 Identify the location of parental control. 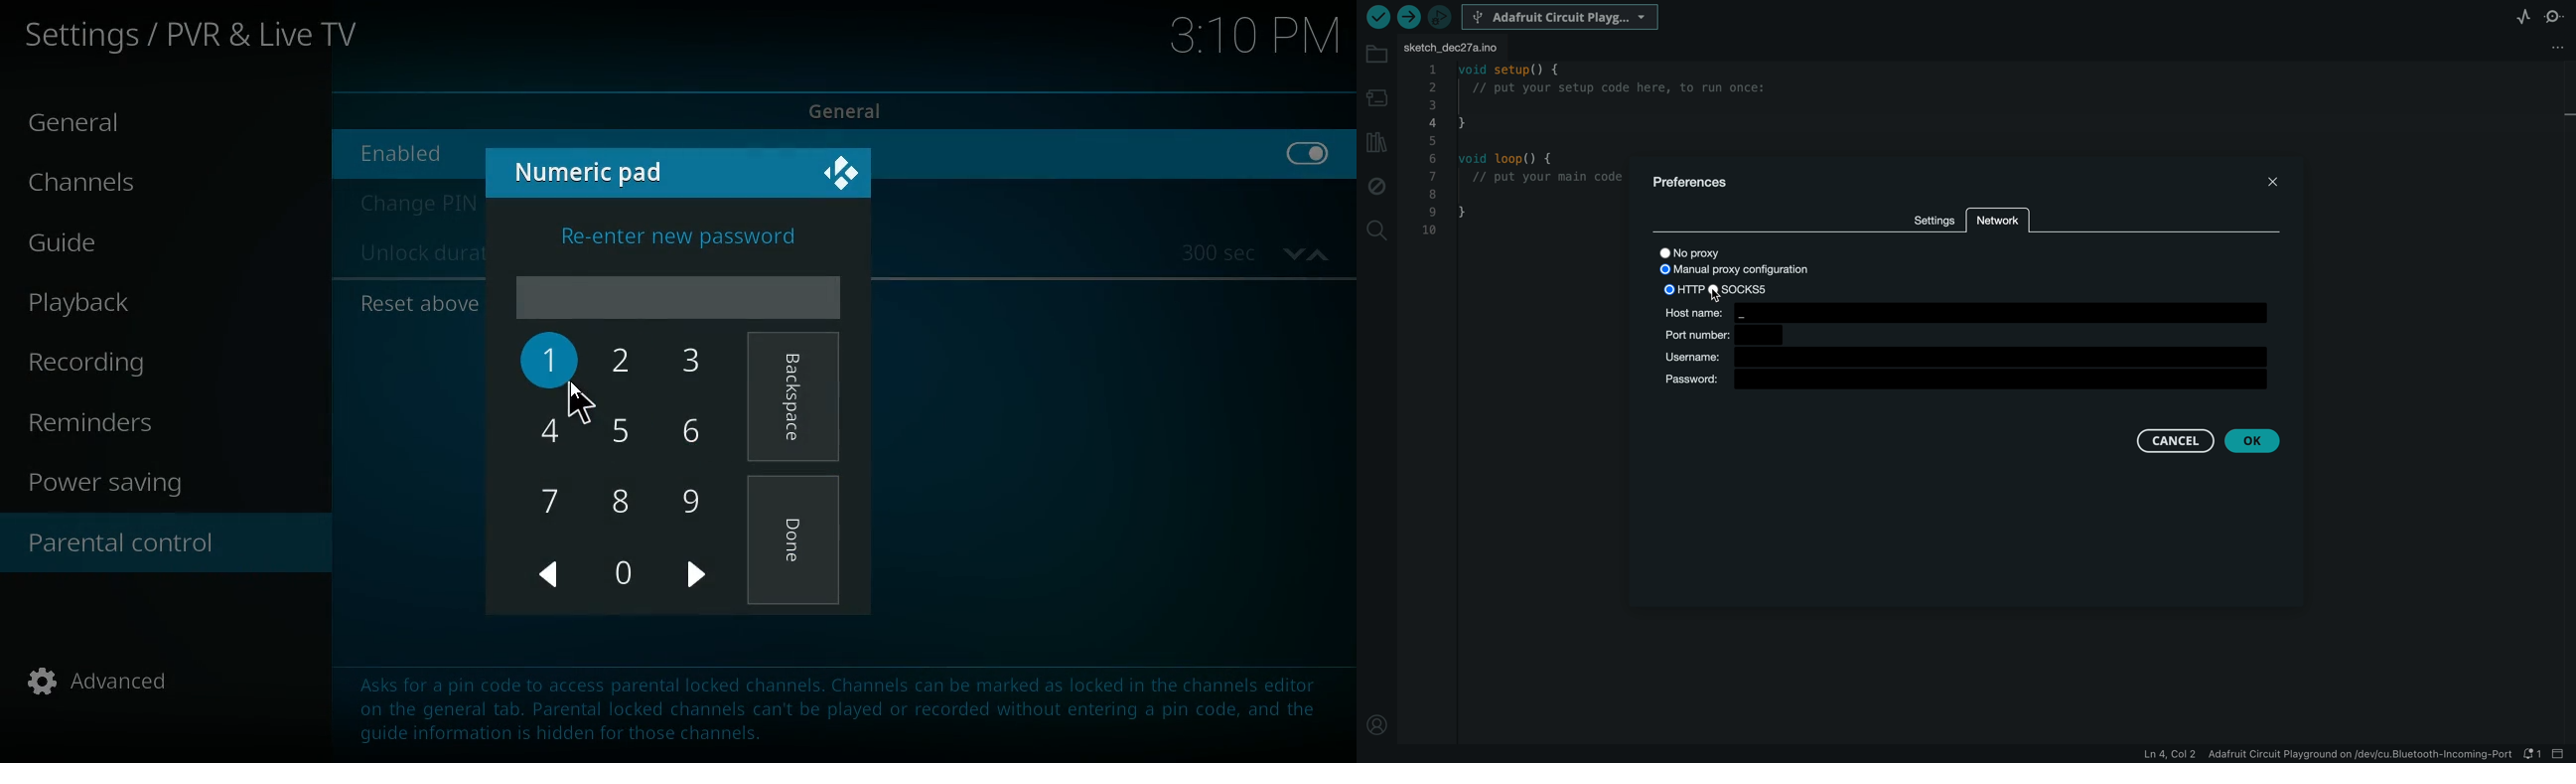
(166, 545).